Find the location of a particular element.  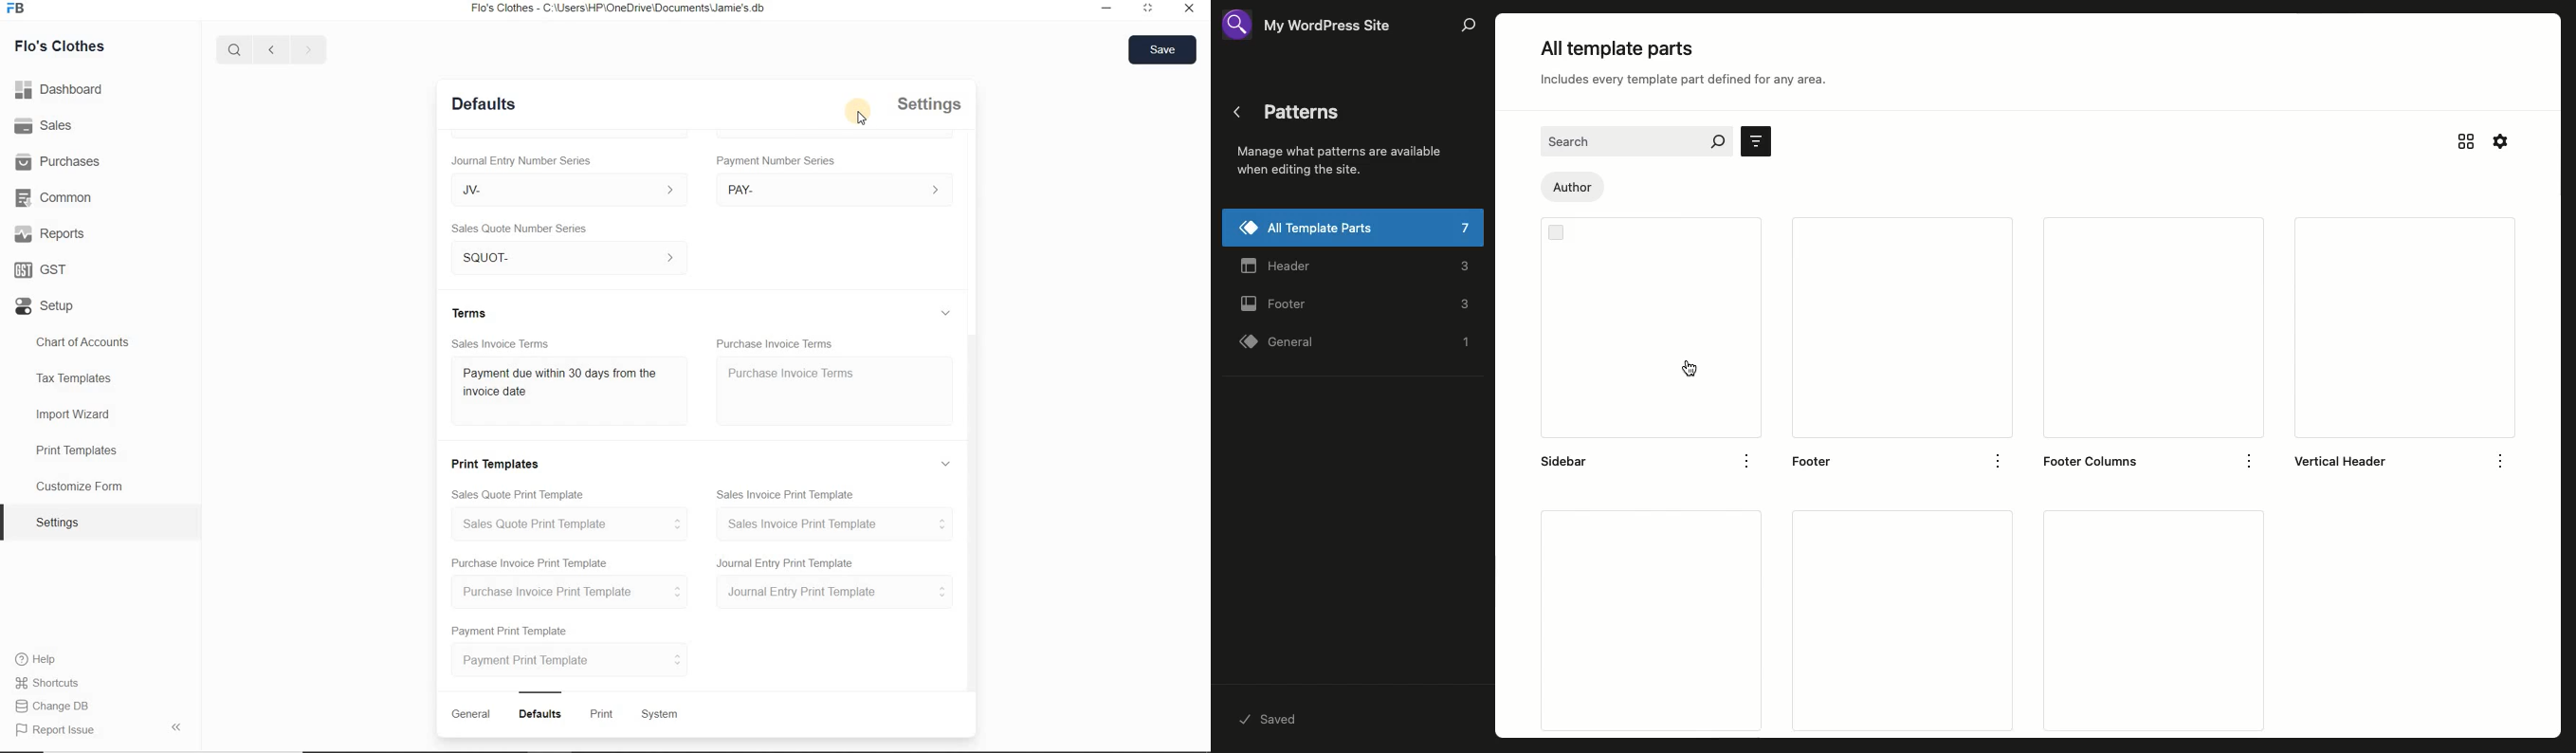

Payment Print Template is located at coordinates (572, 659).